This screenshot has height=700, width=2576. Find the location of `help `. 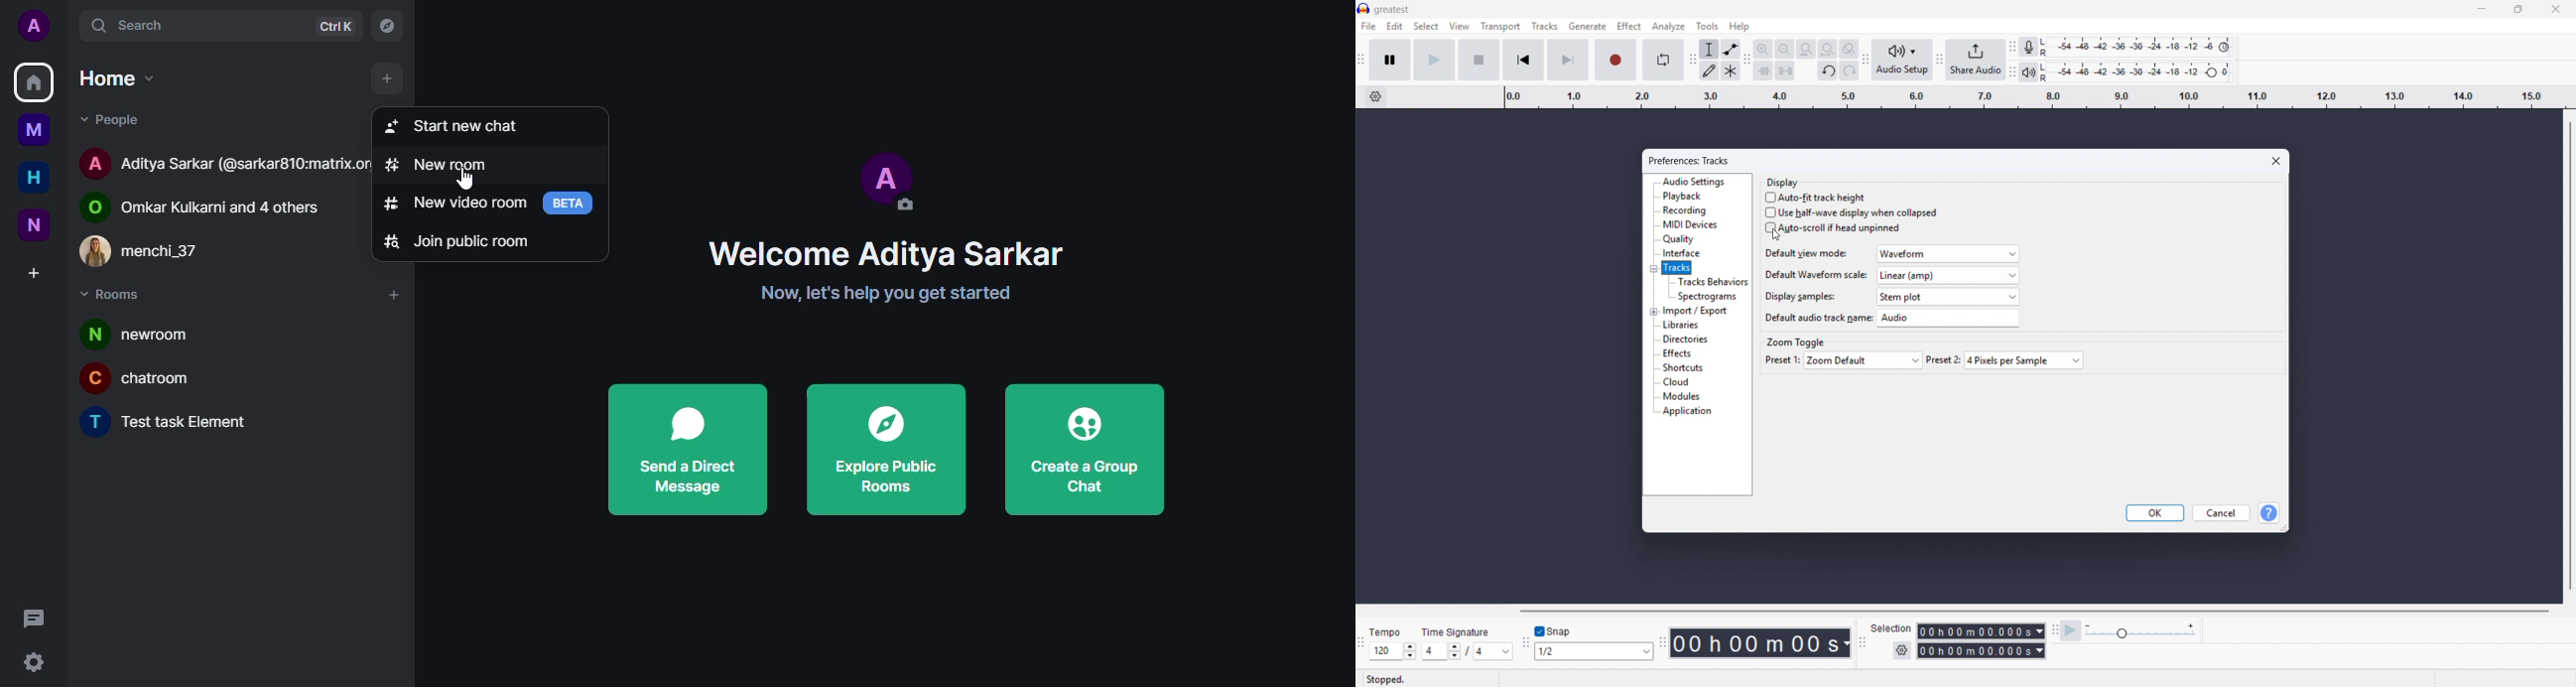

help  is located at coordinates (2268, 513).